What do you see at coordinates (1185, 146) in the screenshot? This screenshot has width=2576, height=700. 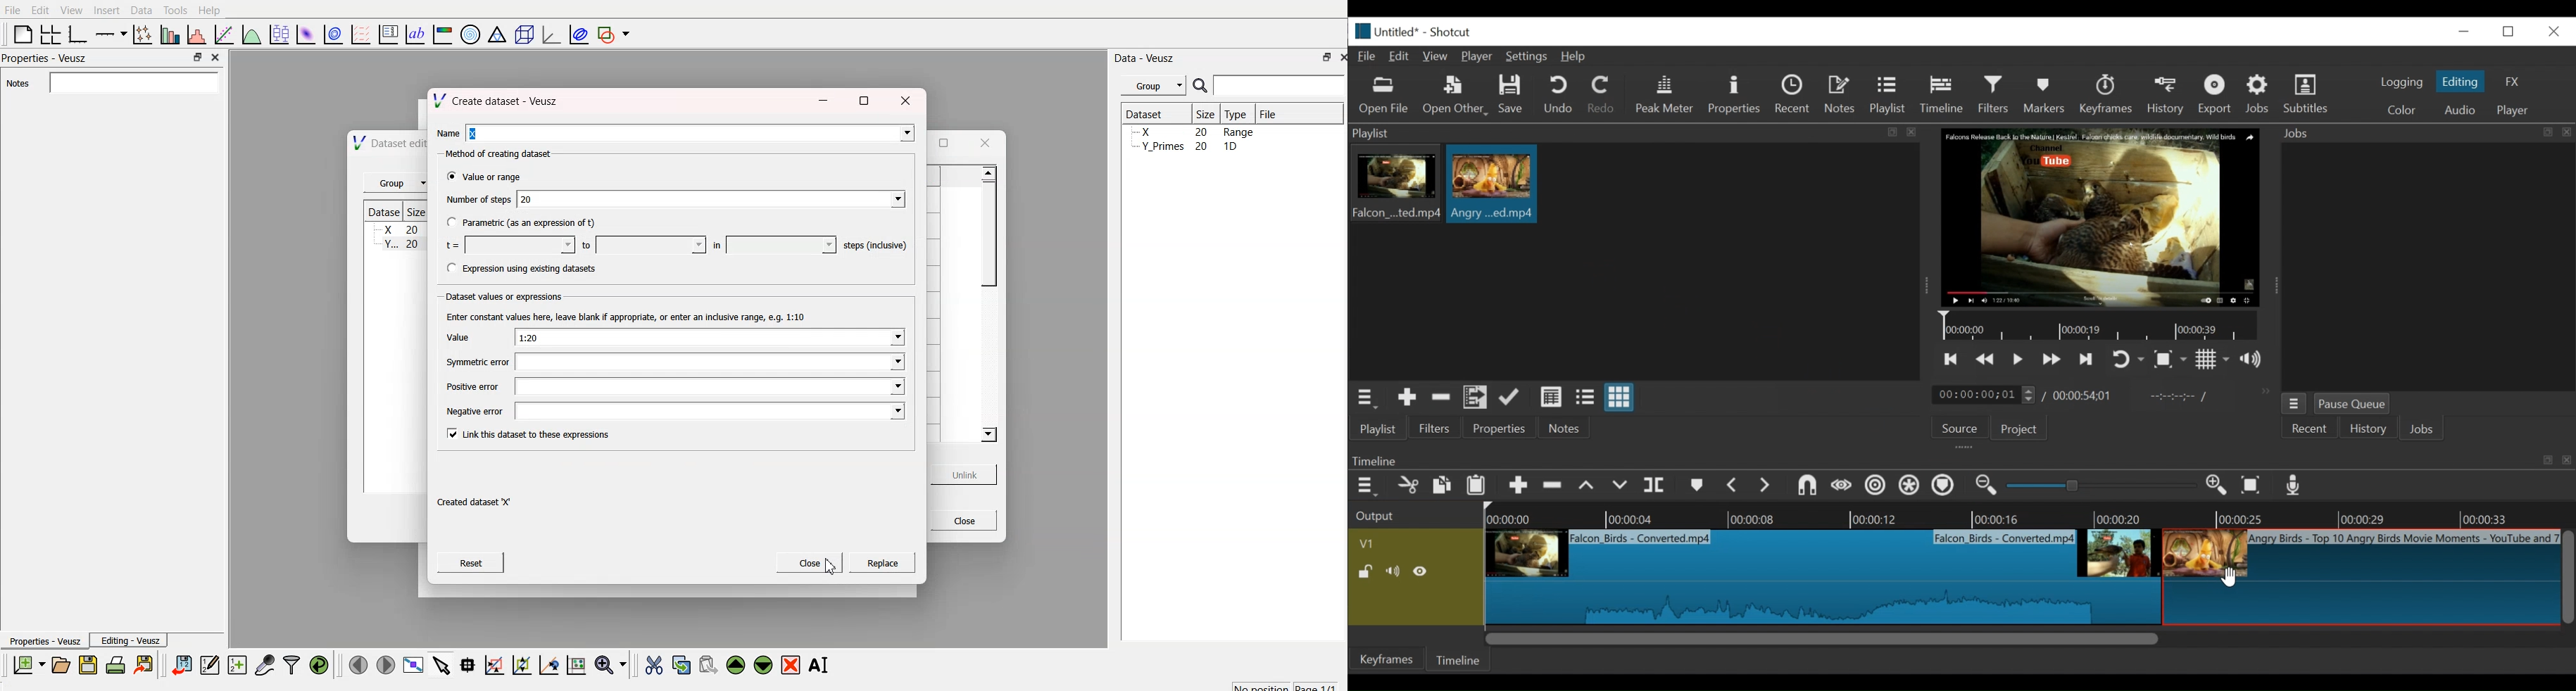 I see `y planes 20 10` at bounding box center [1185, 146].